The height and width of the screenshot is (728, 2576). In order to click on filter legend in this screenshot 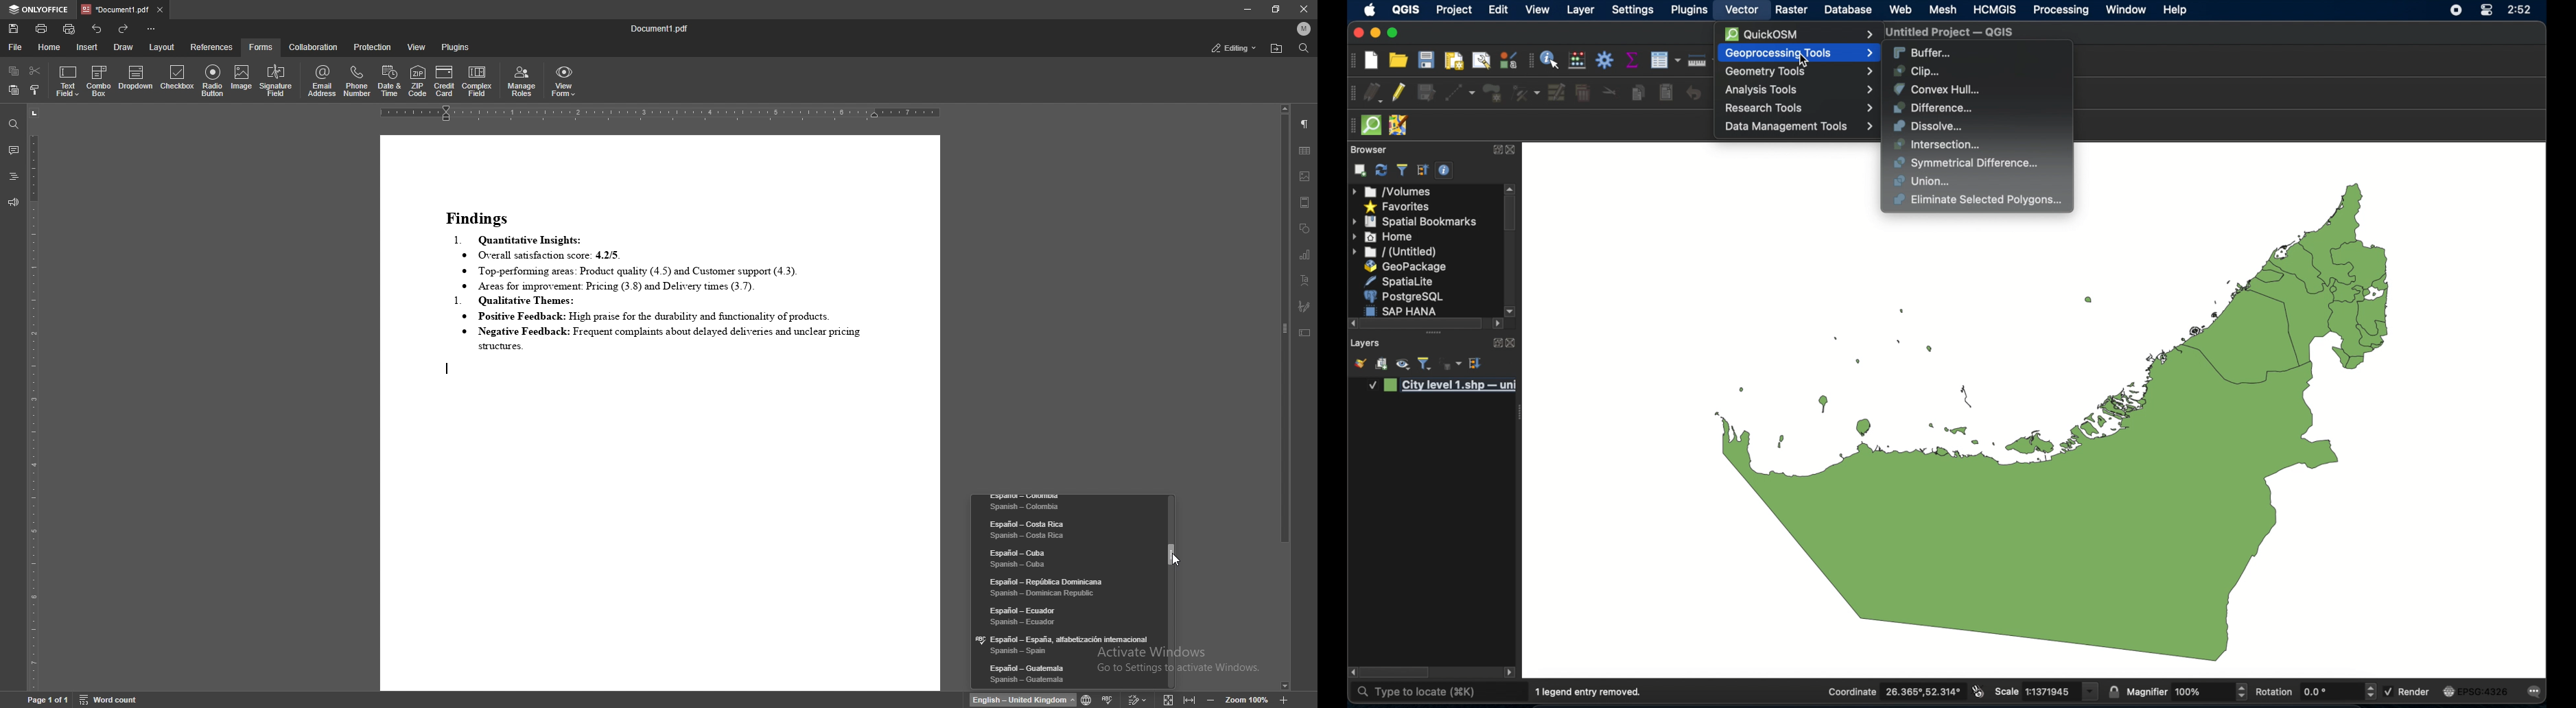, I will do `click(1401, 170)`.